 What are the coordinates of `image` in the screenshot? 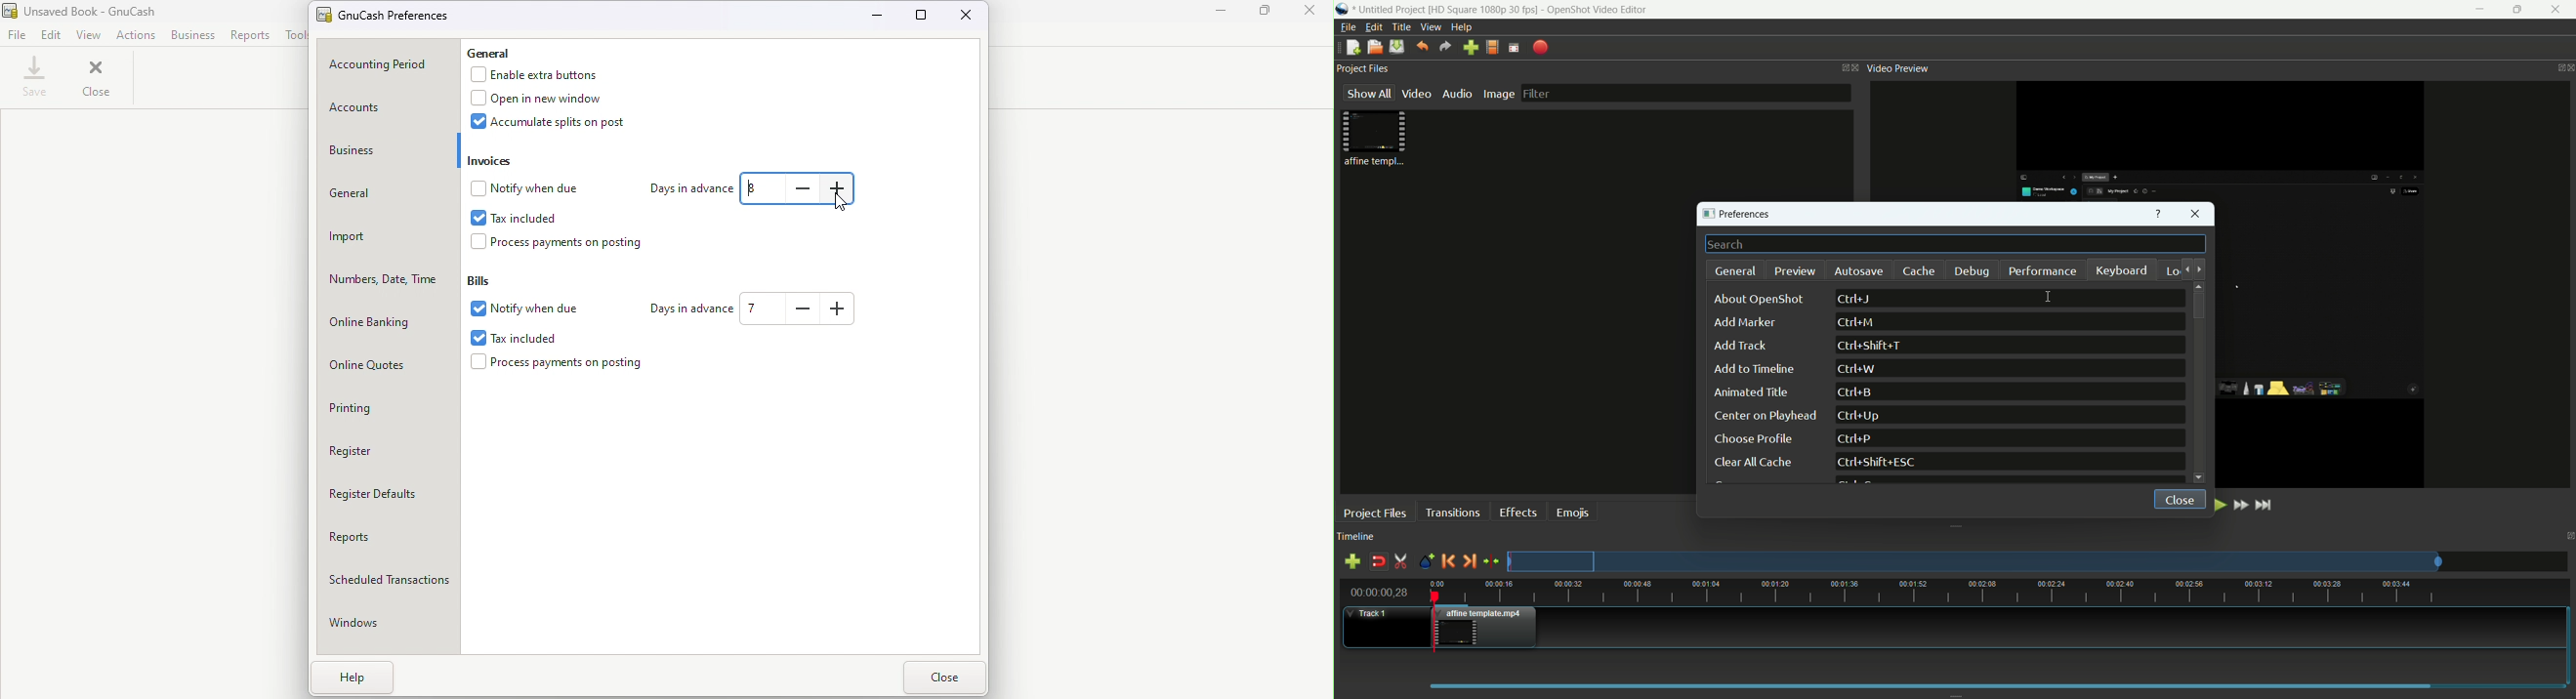 It's located at (1498, 94).